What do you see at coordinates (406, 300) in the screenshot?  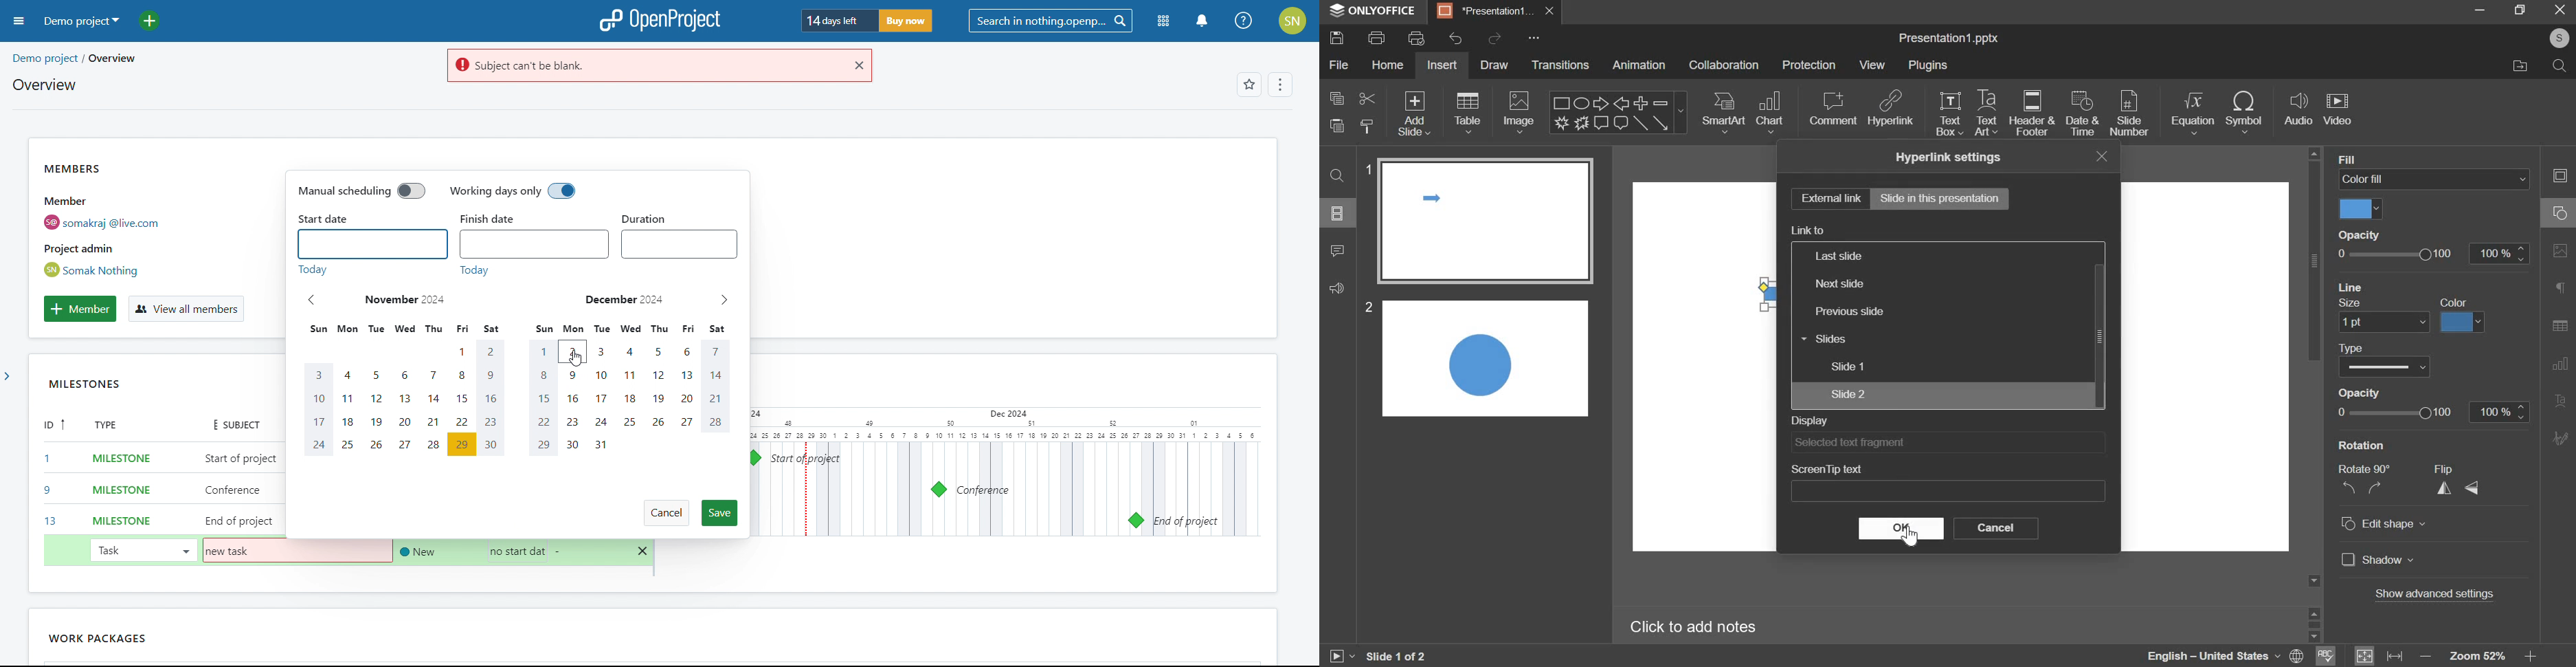 I see `november 2024` at bounding box center [406, 300].